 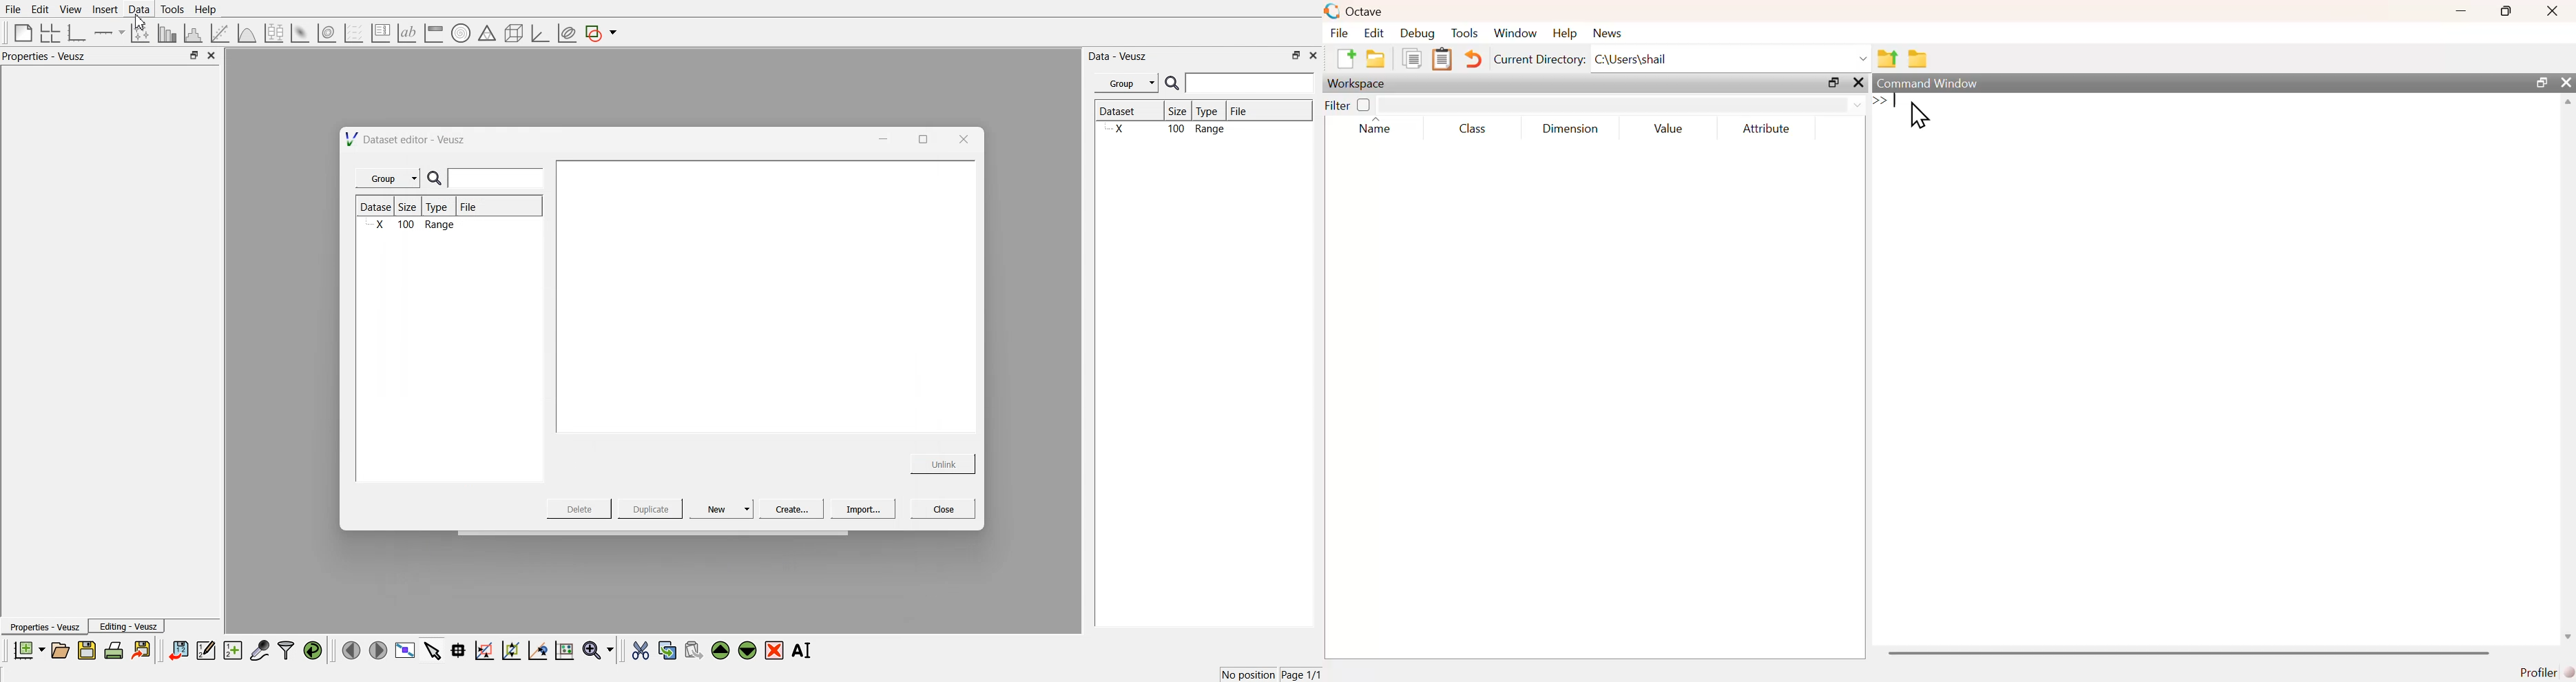 What do you see at coordinates (103, 10) in the screenshot?
I see `Insert` at bounding box center [103, 10].